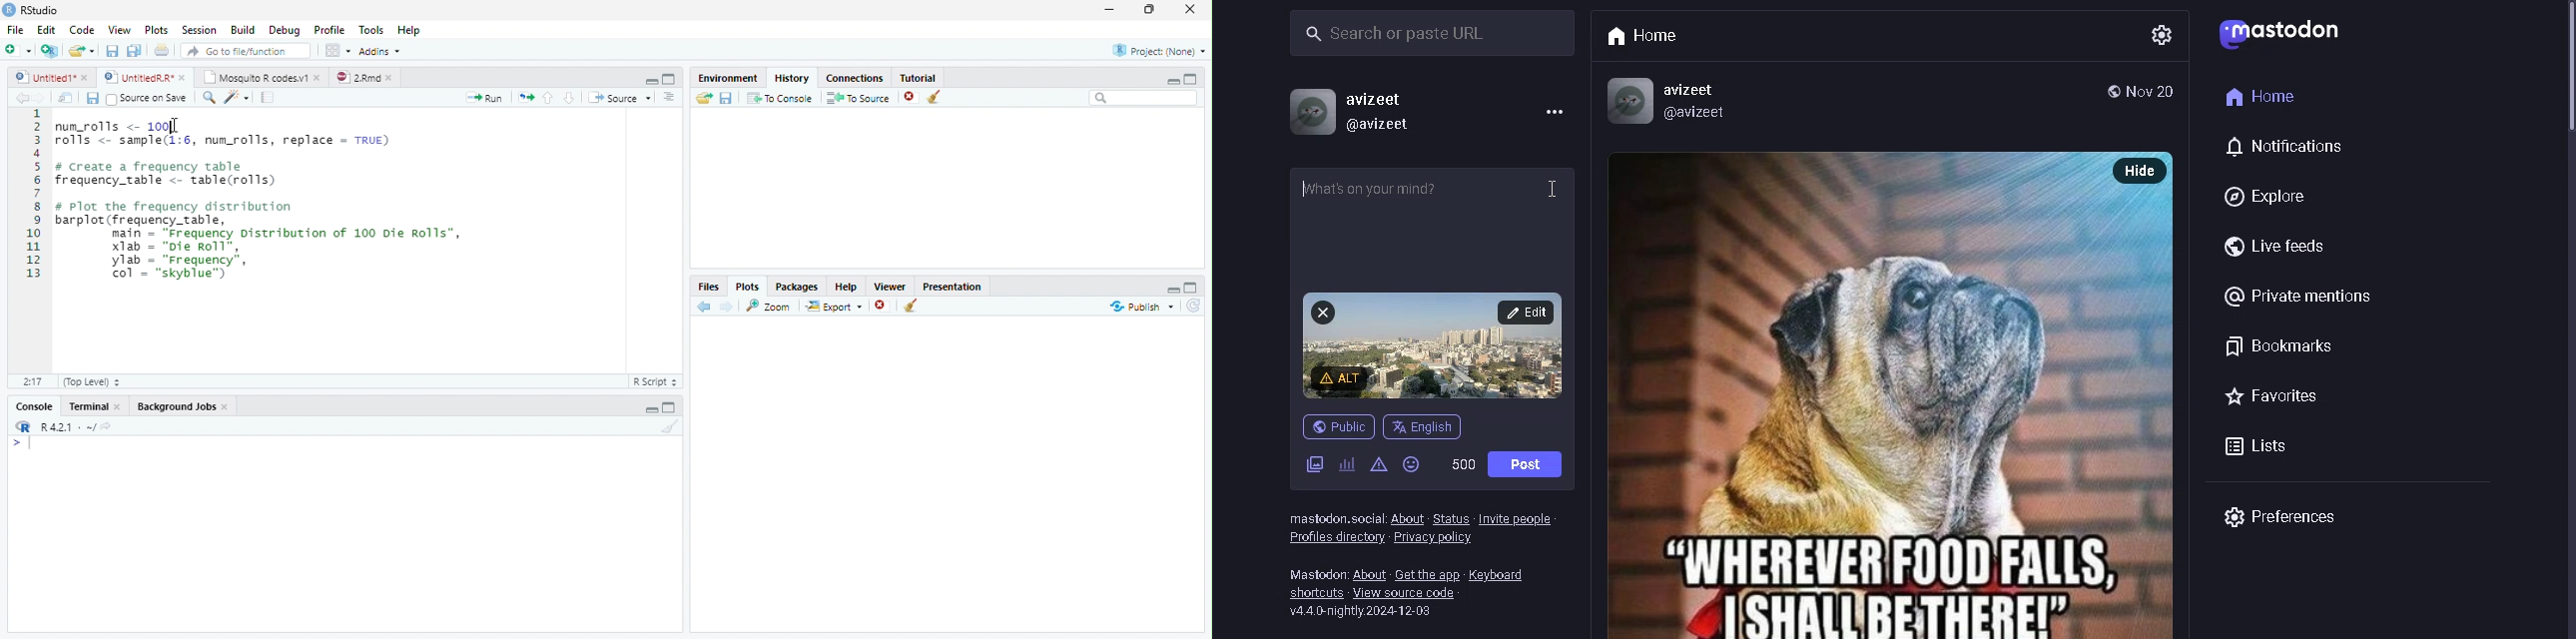 This screenshot has height=644, width=2576. I want to click on Create Project, so click(50, 51).